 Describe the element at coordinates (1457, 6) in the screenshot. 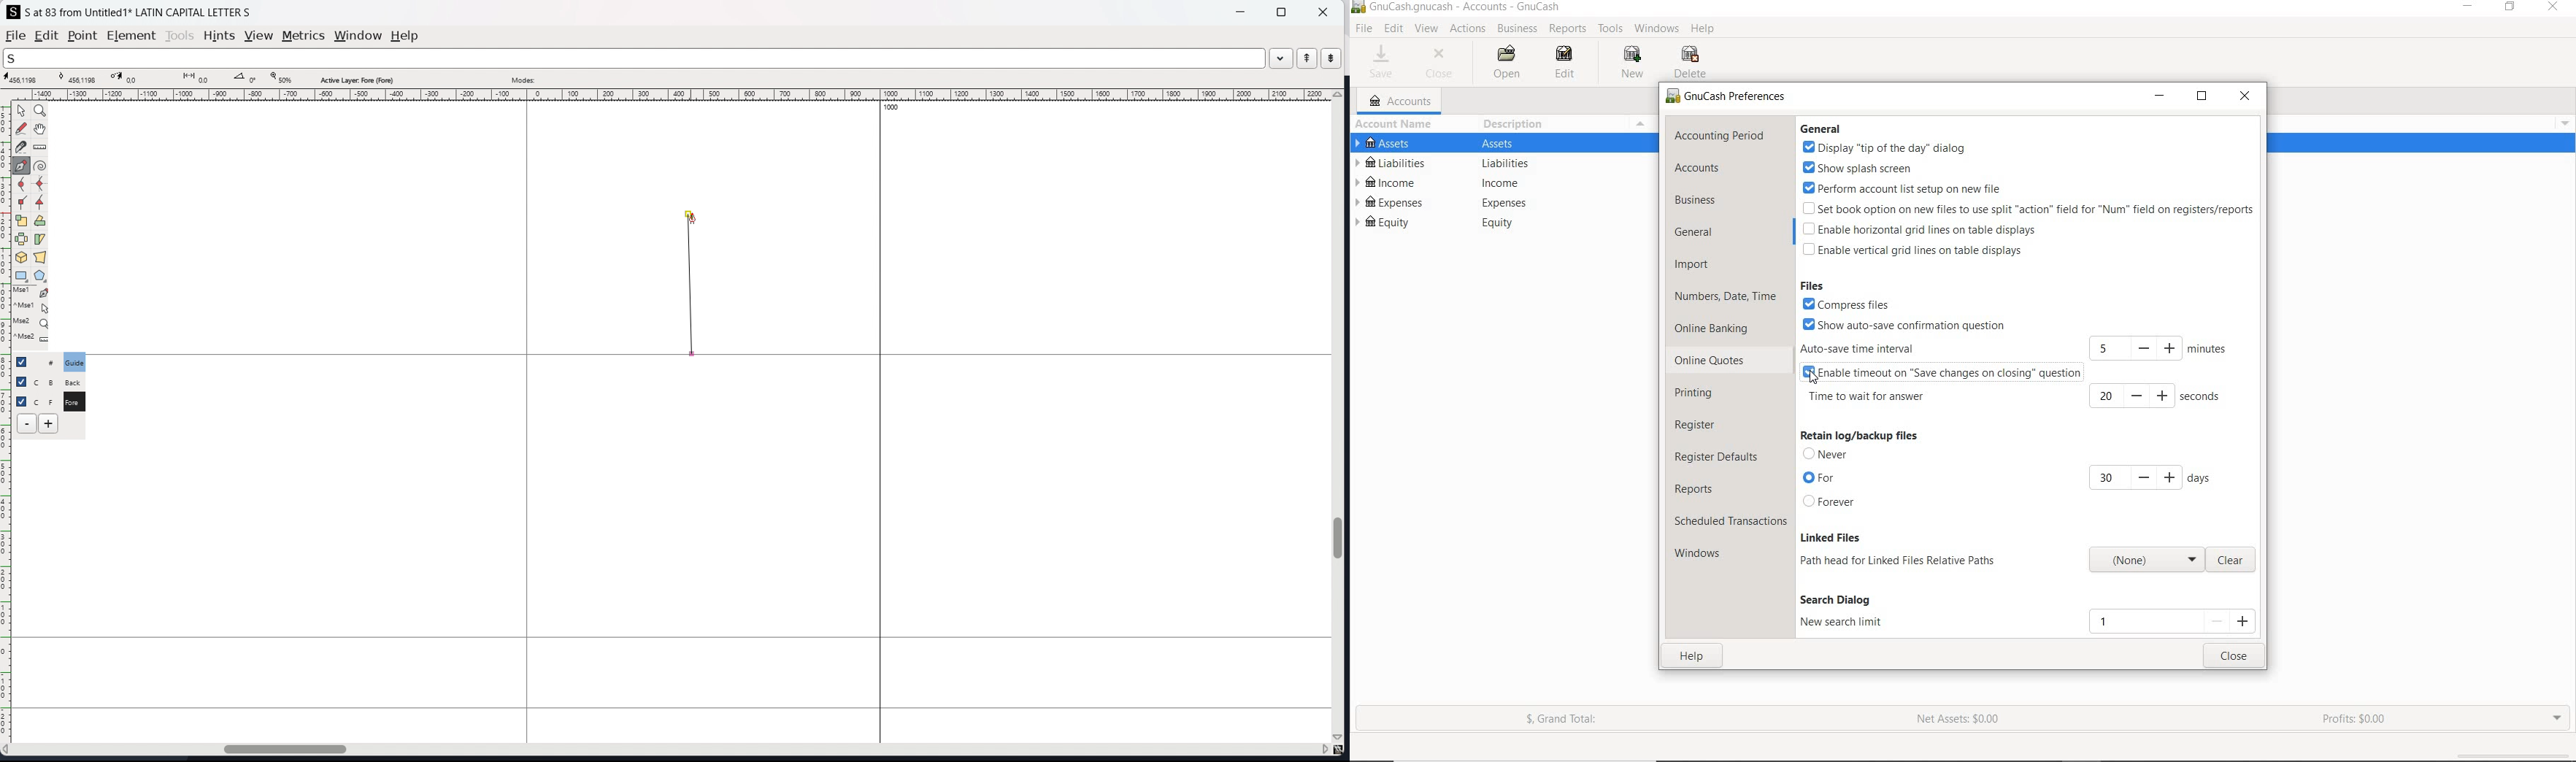

I see `FILE NAME` at that location.